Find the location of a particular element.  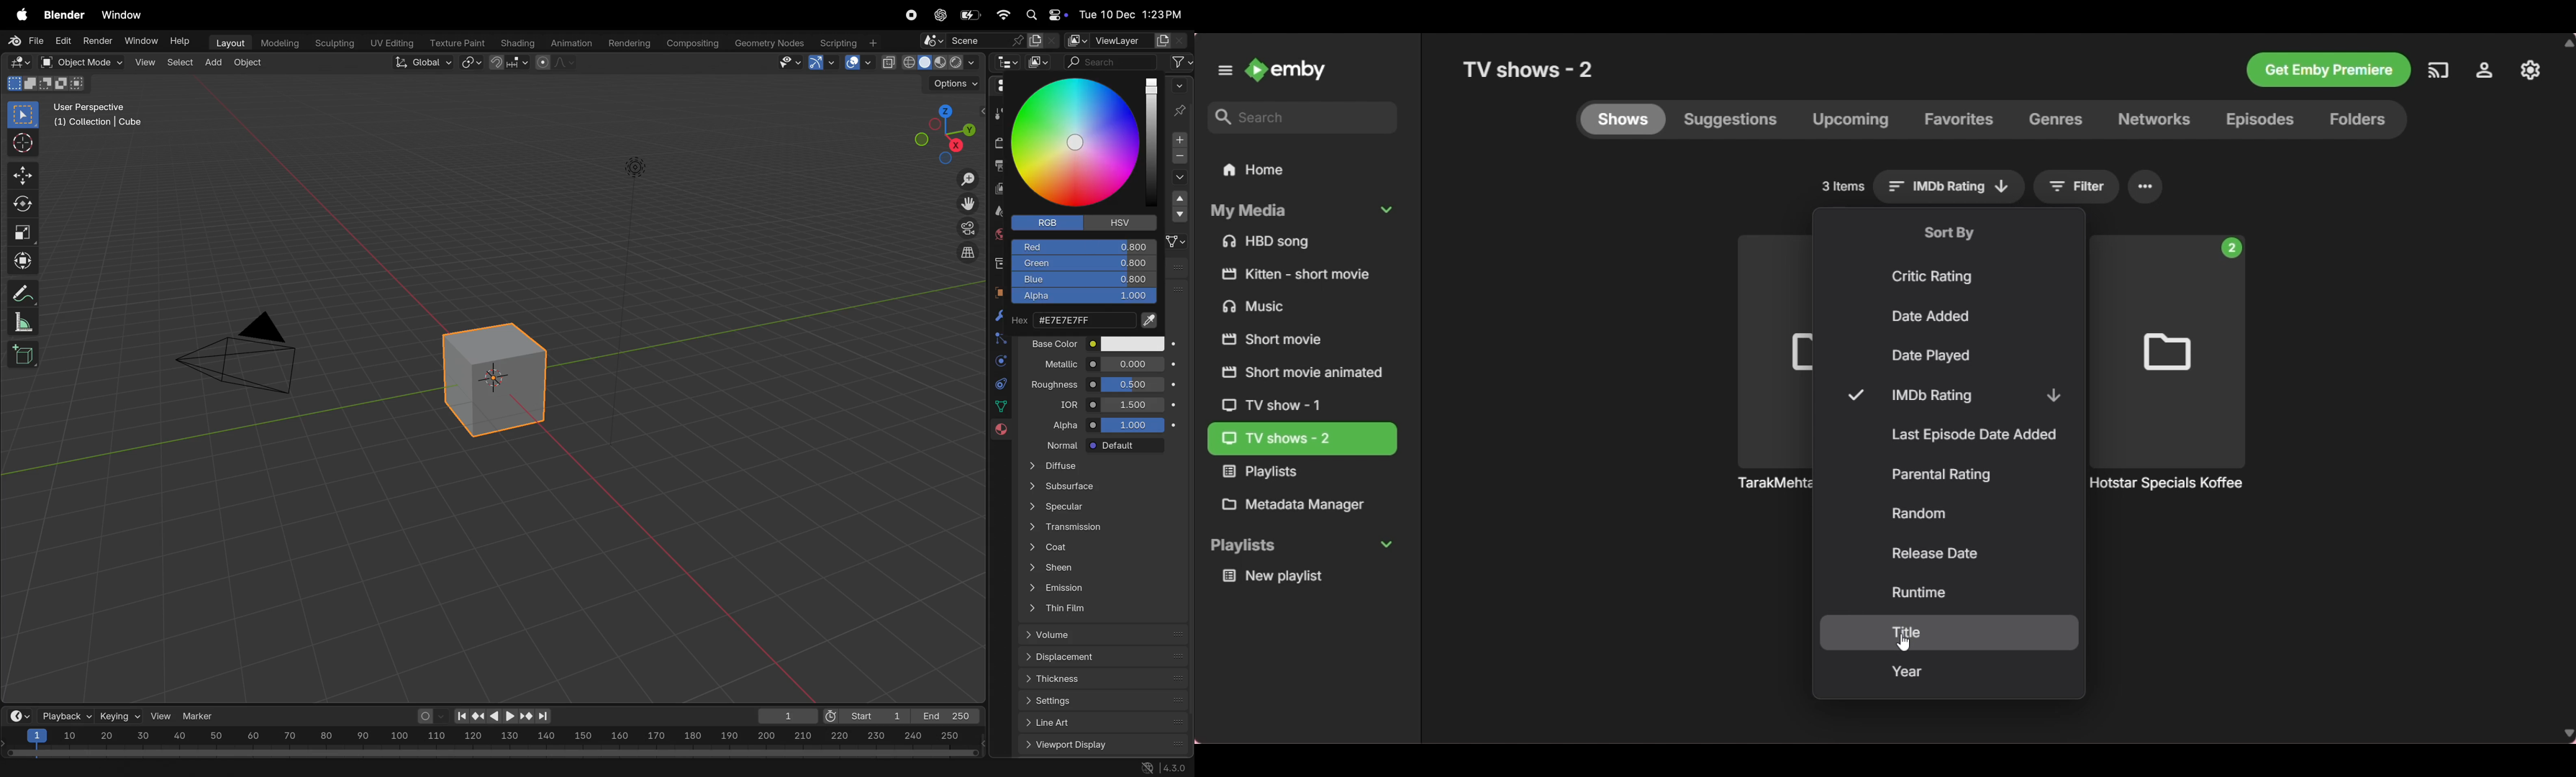

scene is located at coordinates (990, 41).